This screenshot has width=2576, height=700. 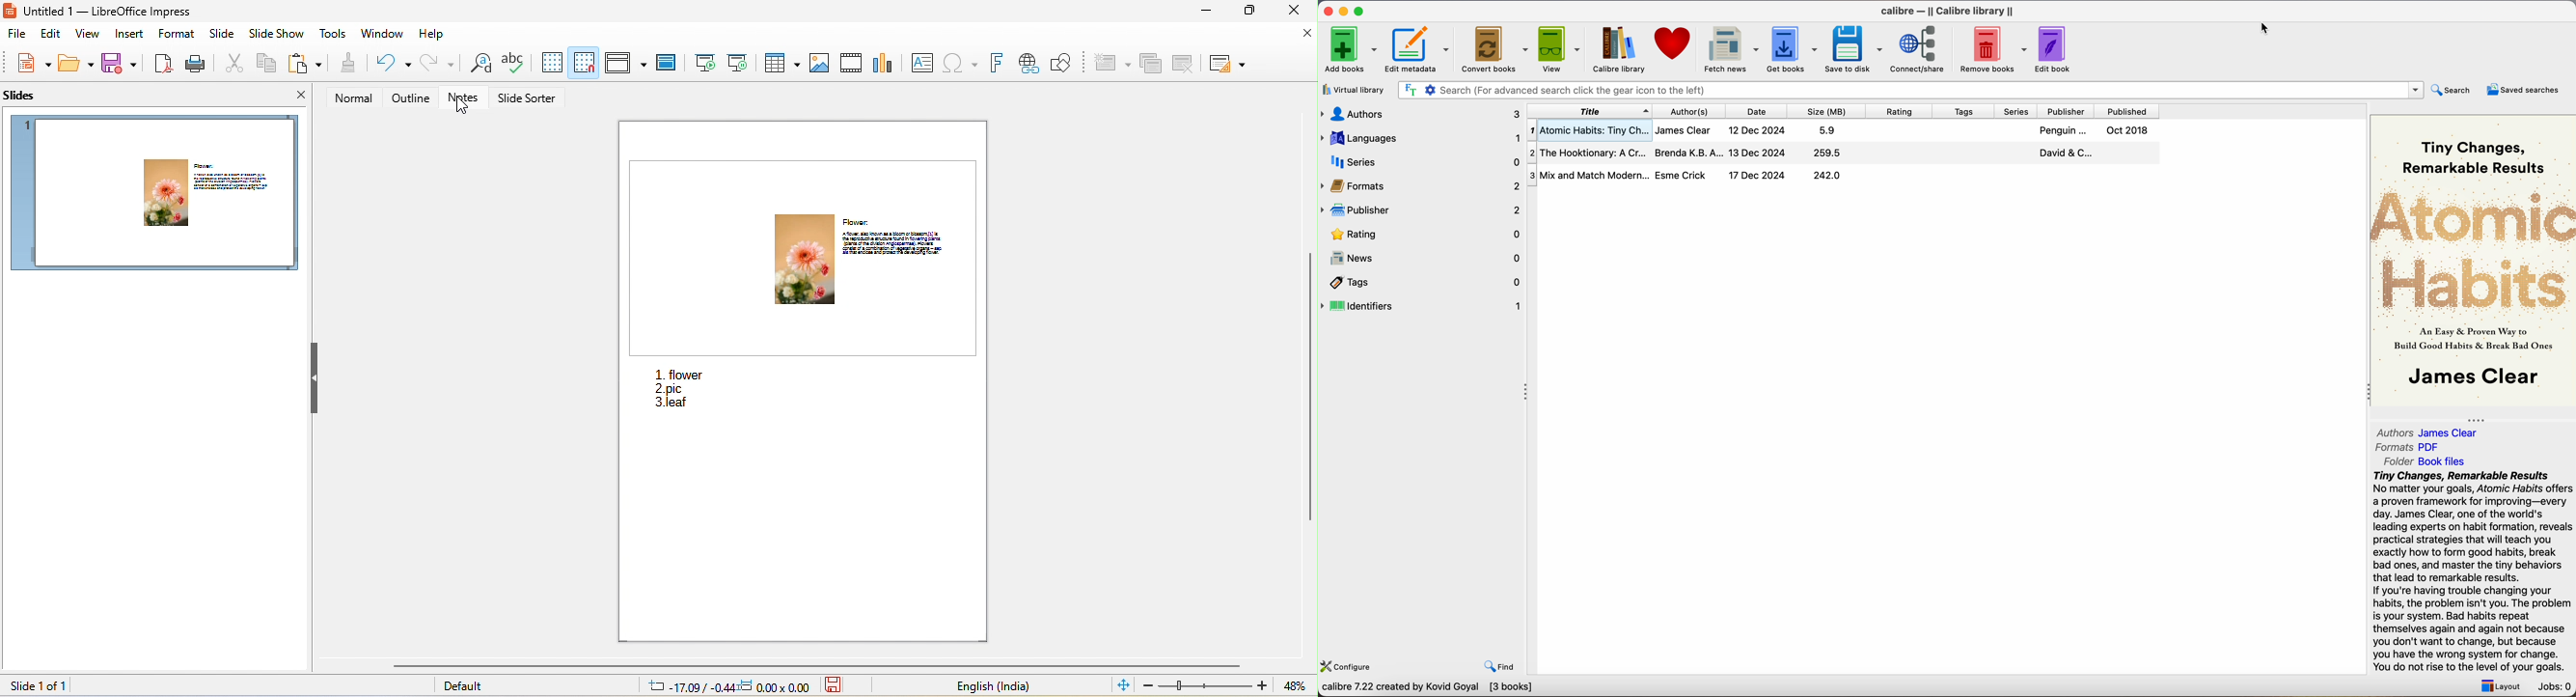 What do you see at coordinates (1966, 112) in the screenshot?
I see `tags` at bounding box center [1966, 112].